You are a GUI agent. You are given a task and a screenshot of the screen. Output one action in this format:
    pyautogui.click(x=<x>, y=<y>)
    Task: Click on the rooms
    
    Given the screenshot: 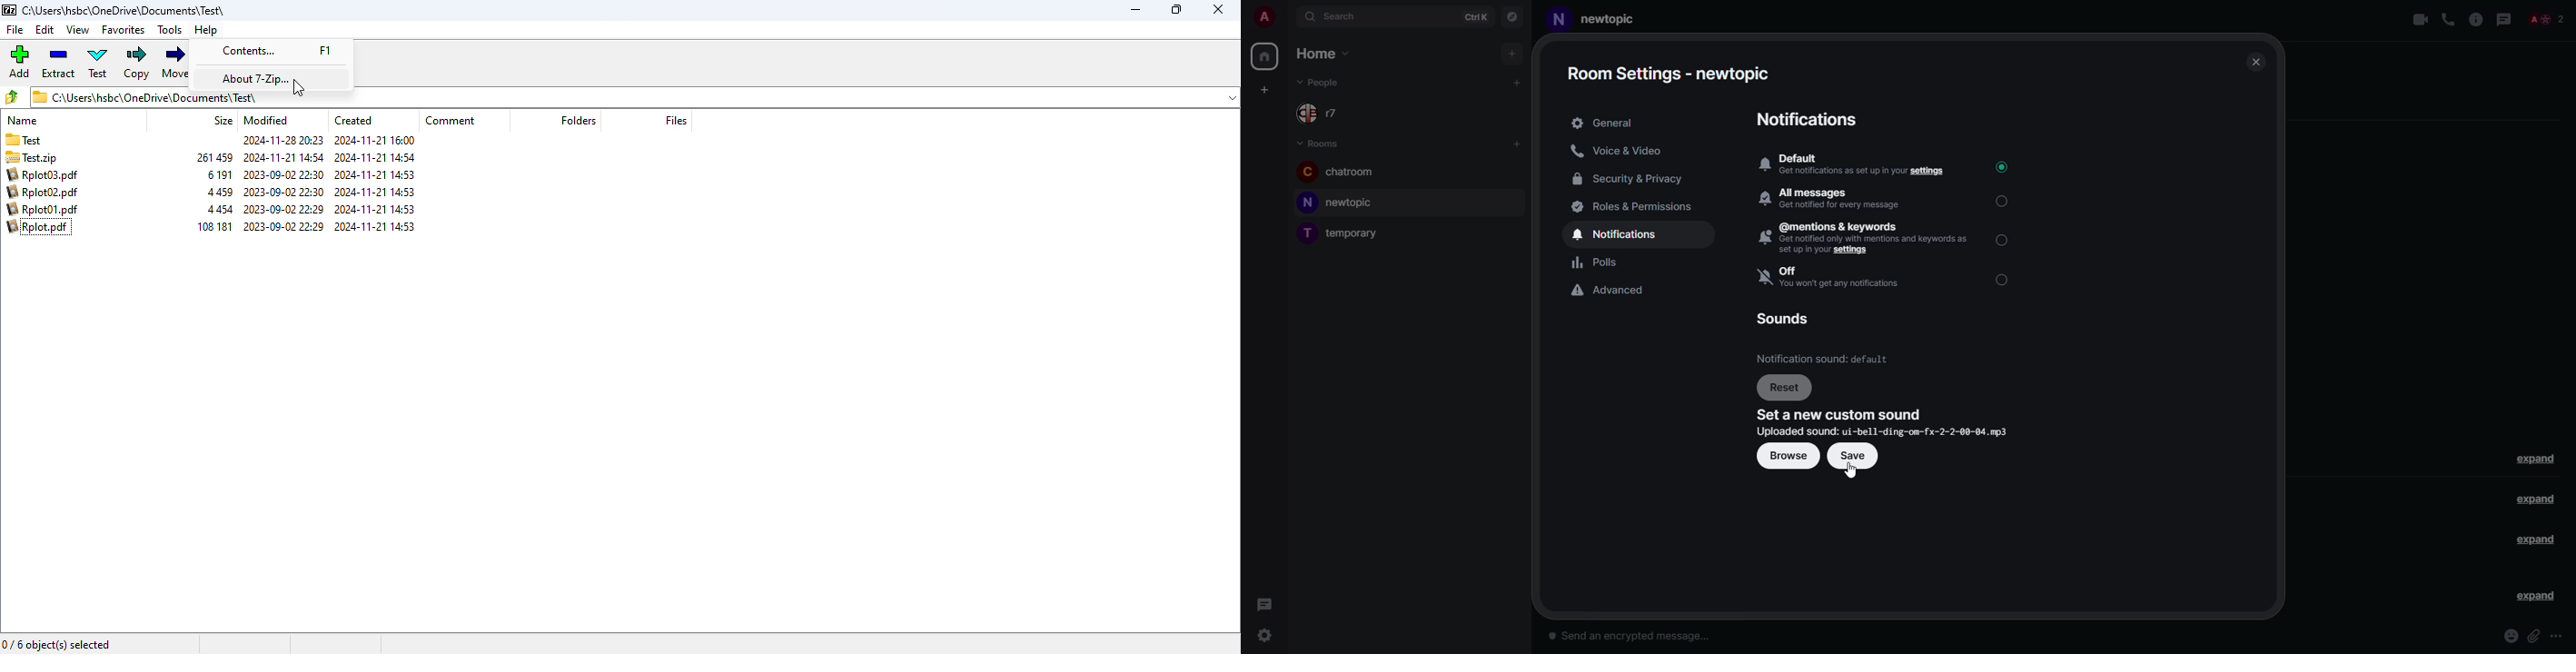 What is the action you would take?
    pyautogui.click(x=1321, y=143)
    